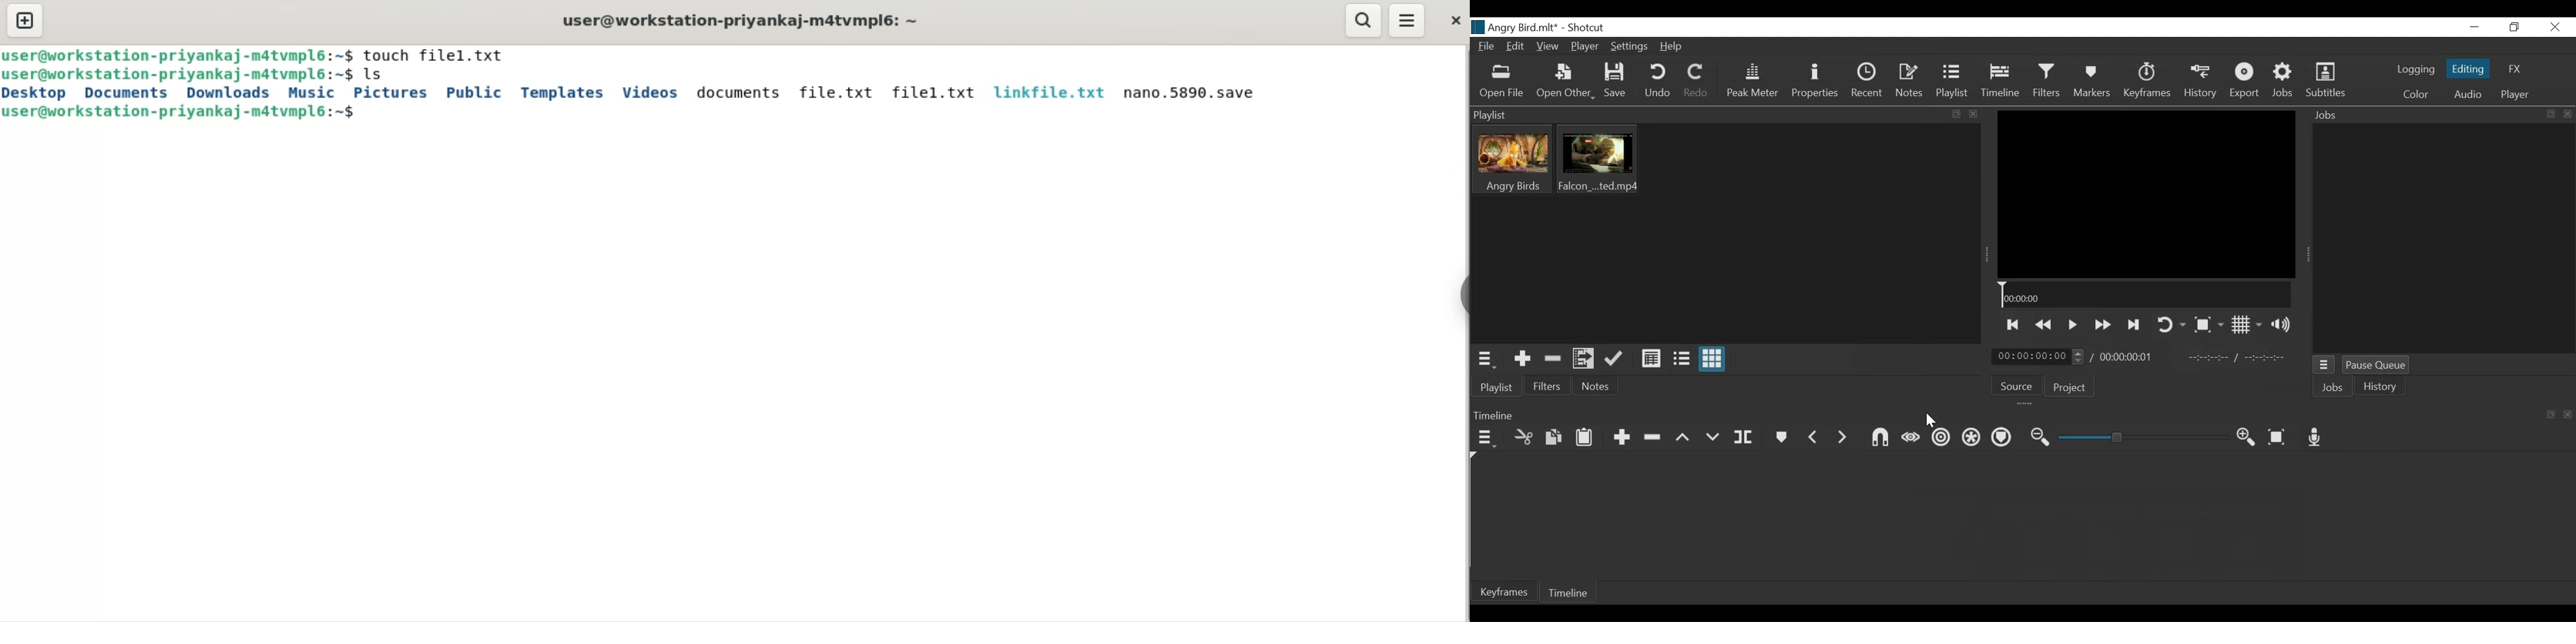 This screenshot has height=644, width=2576. I want to click on Next Marker, so click(1845, 438).